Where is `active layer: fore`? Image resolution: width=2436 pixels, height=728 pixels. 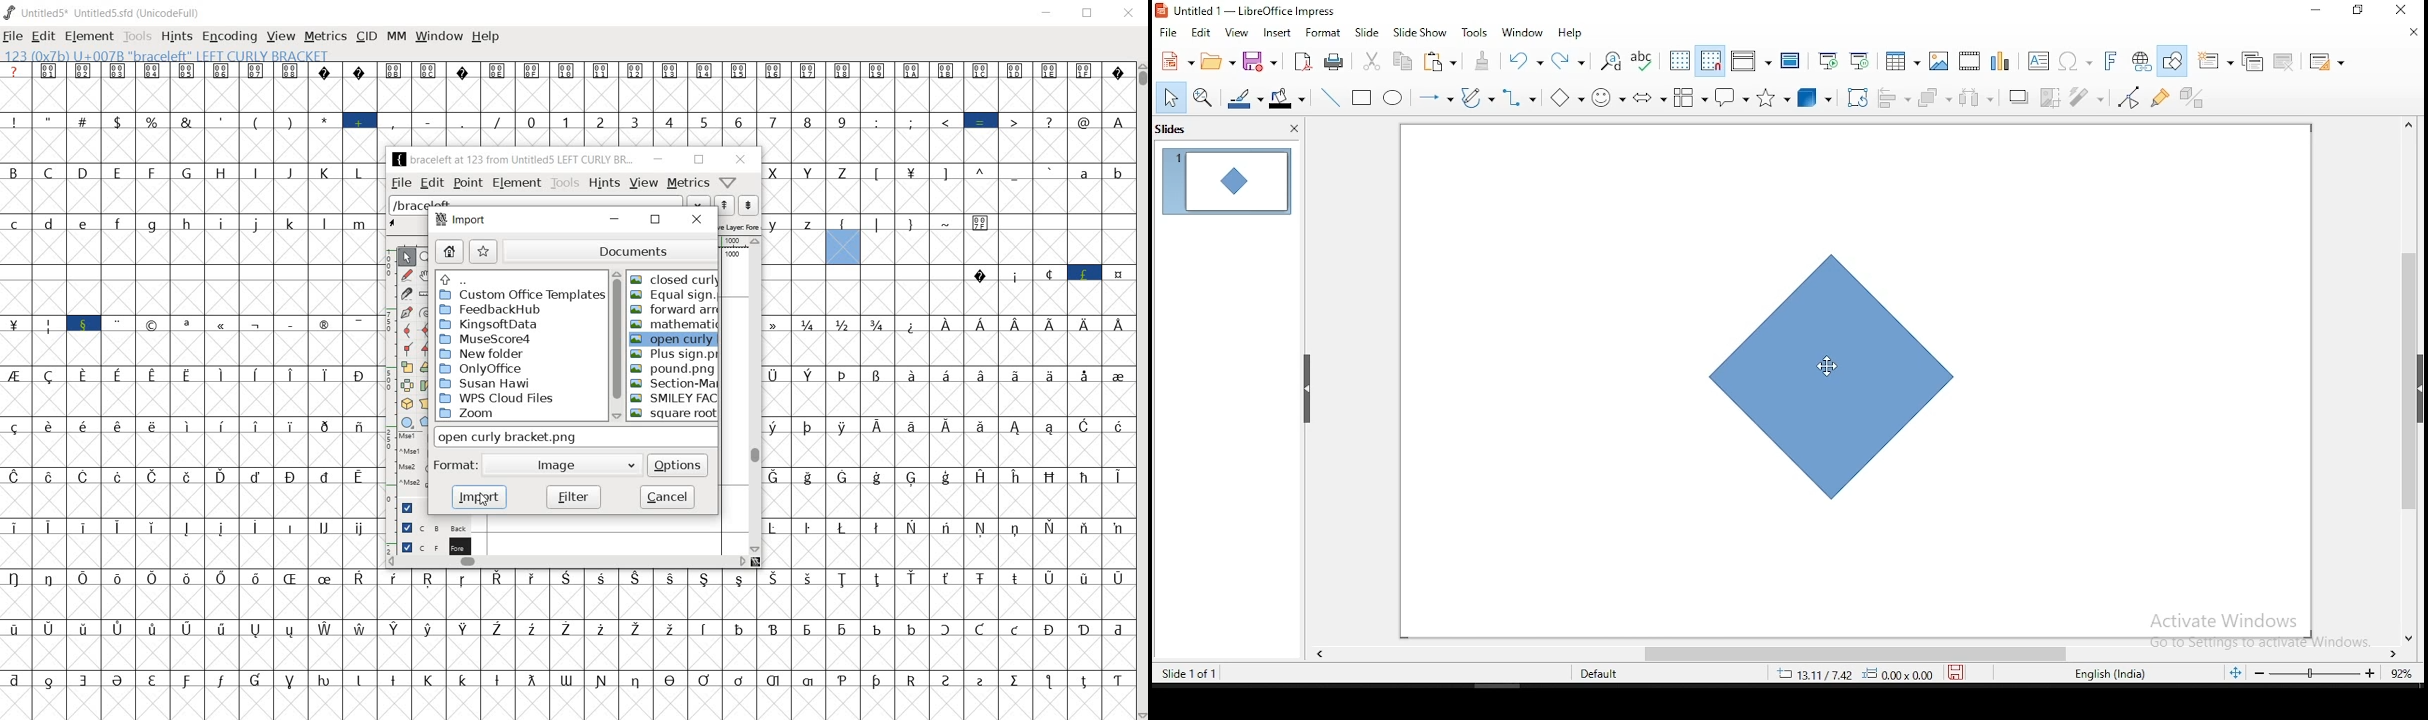
active layer: fore is located at coordinates (740, 226).